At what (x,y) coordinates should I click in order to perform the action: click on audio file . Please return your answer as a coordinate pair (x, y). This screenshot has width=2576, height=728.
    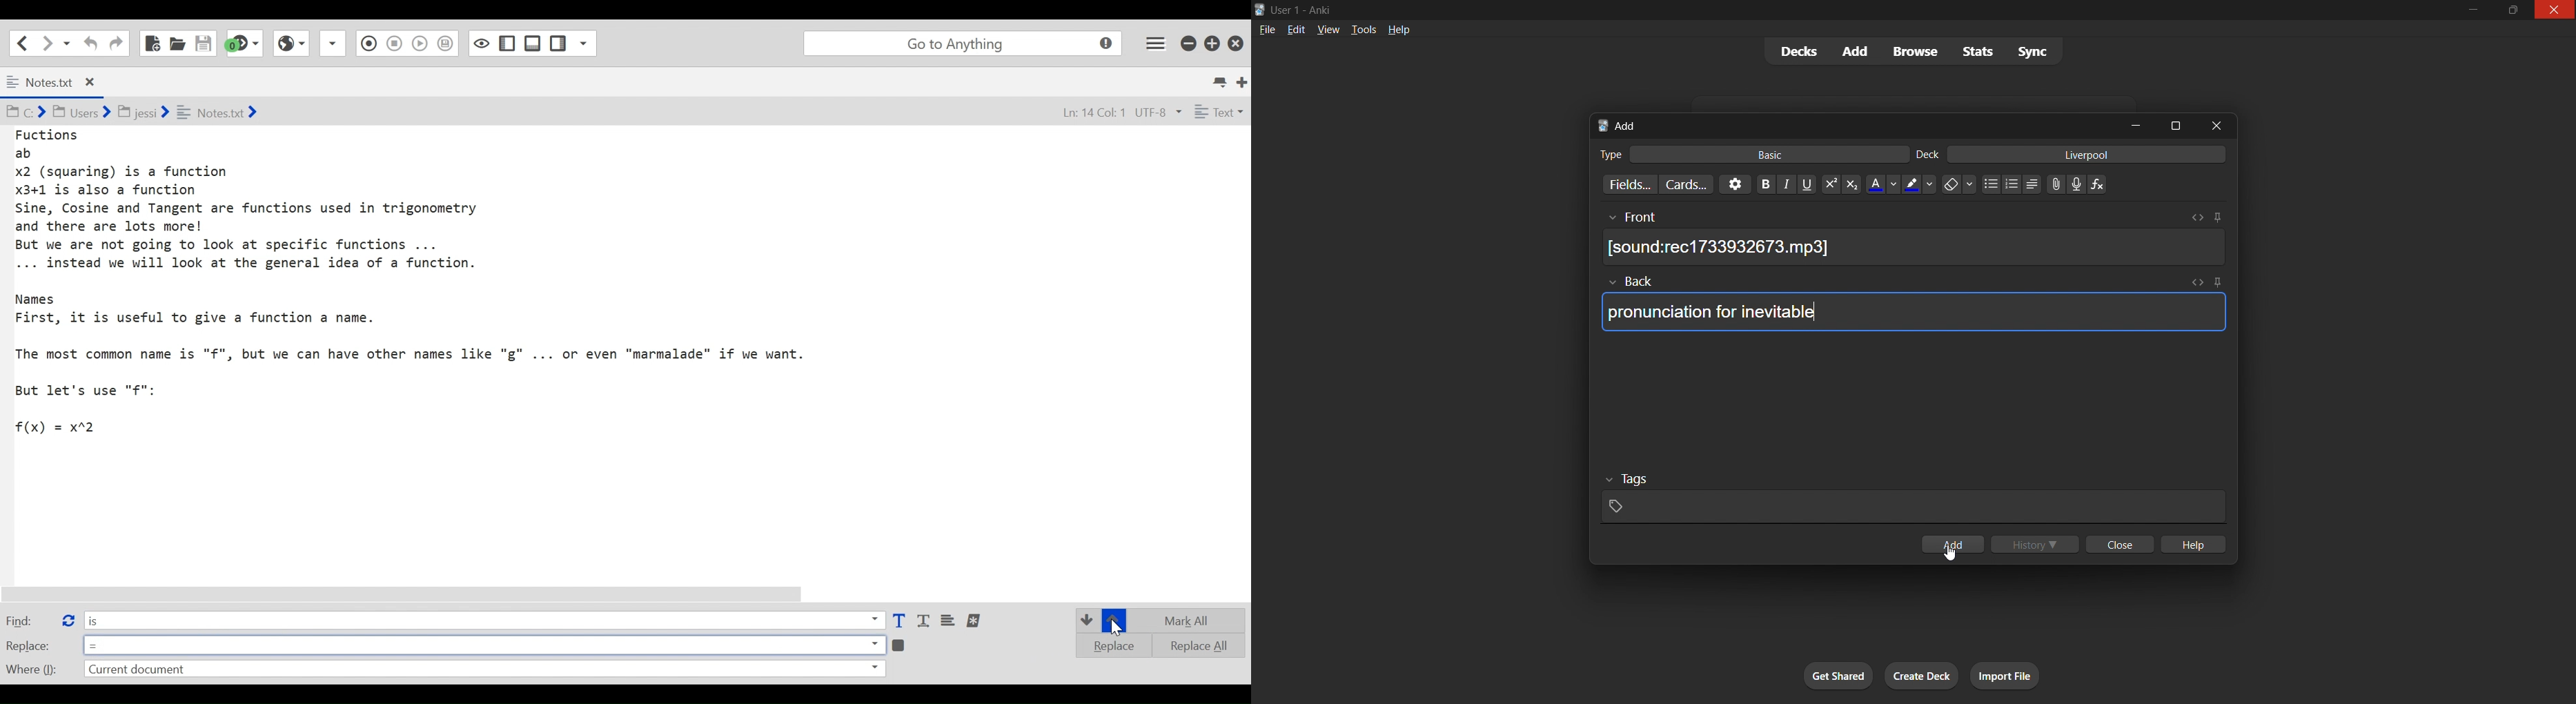
    Looking at the image, I should click on (1918, 247).